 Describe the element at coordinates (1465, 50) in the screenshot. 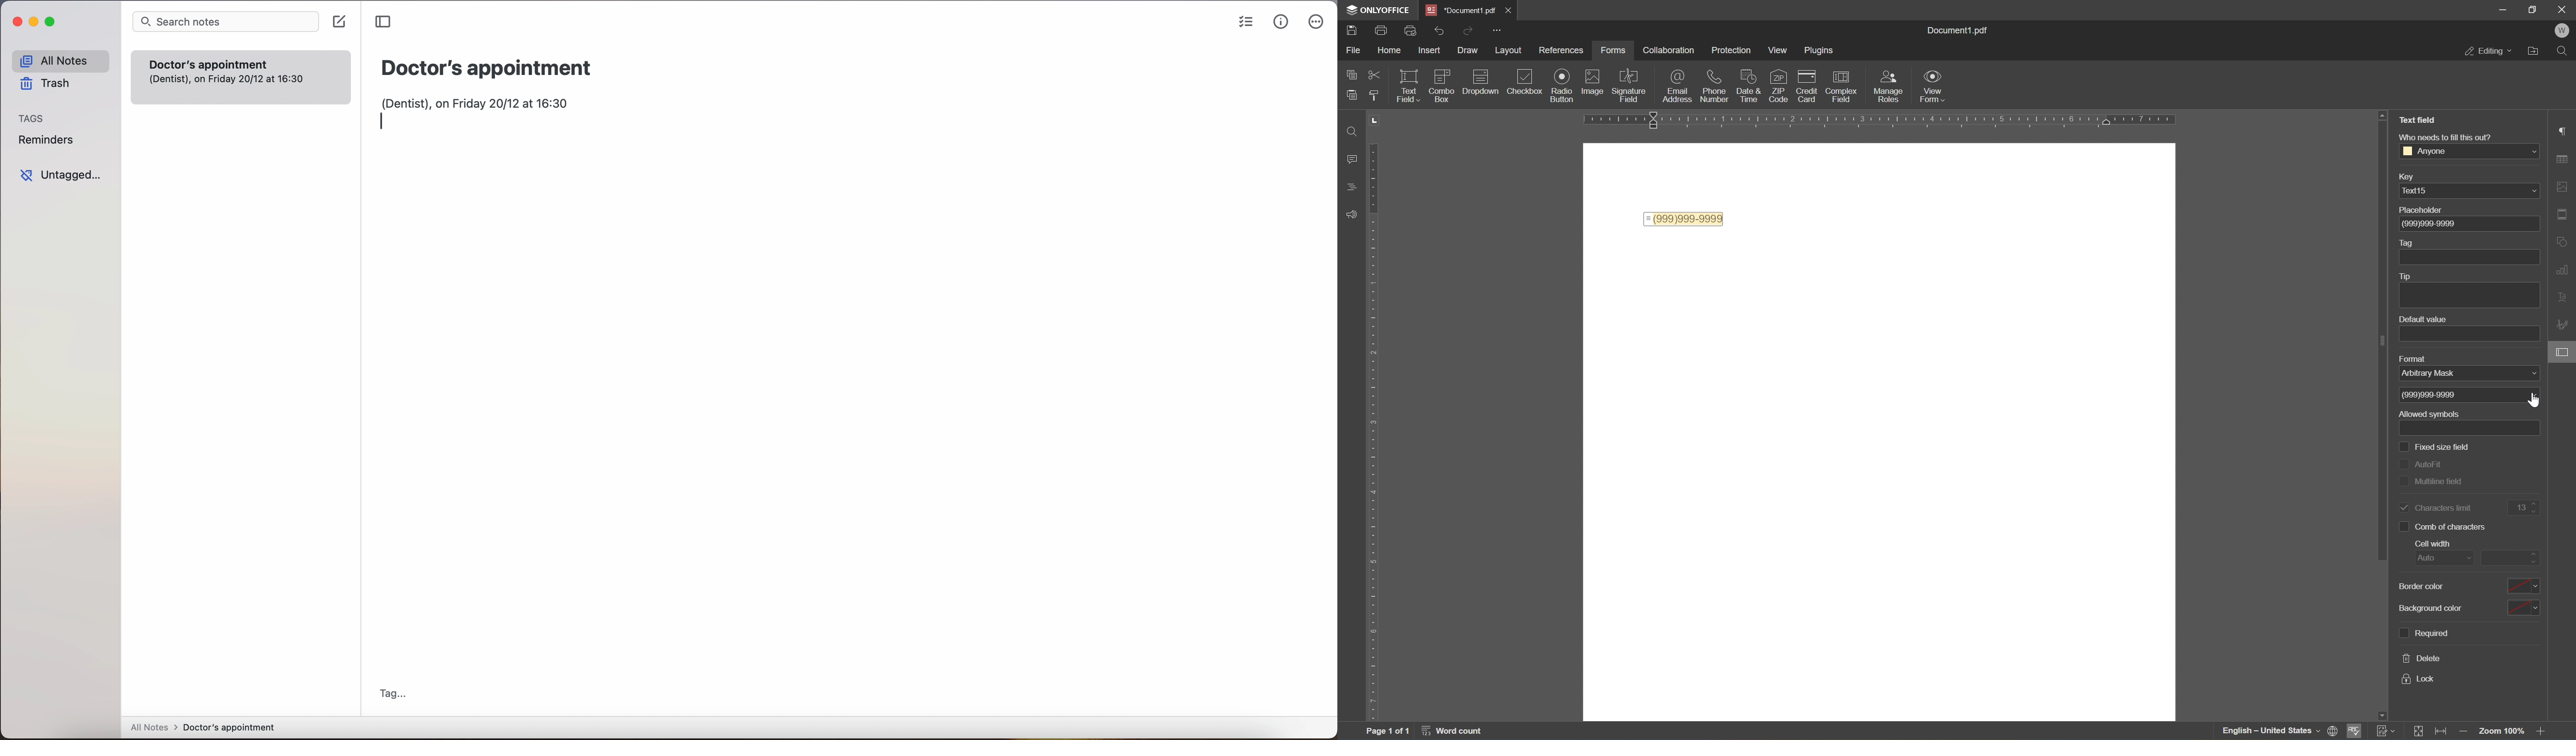

I see `draw` at that location.